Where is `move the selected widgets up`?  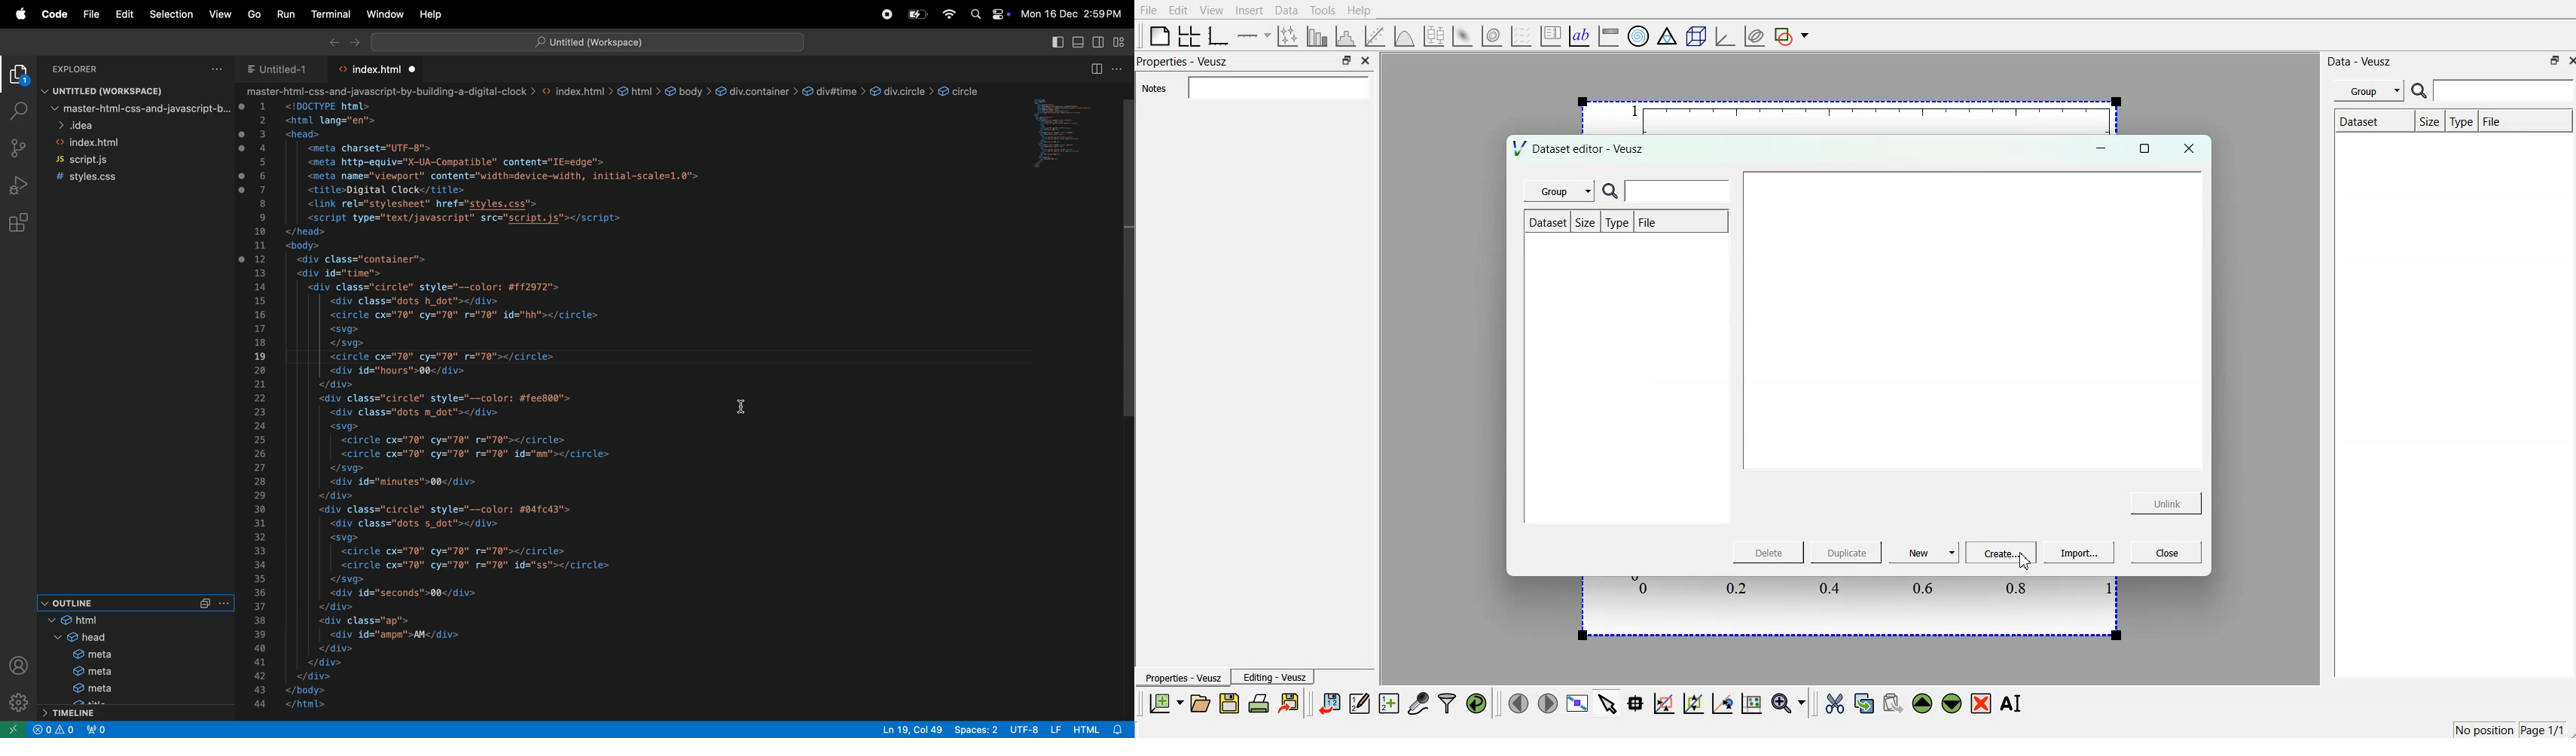
move the selected widgets up is located at coordinates (1924, 703).